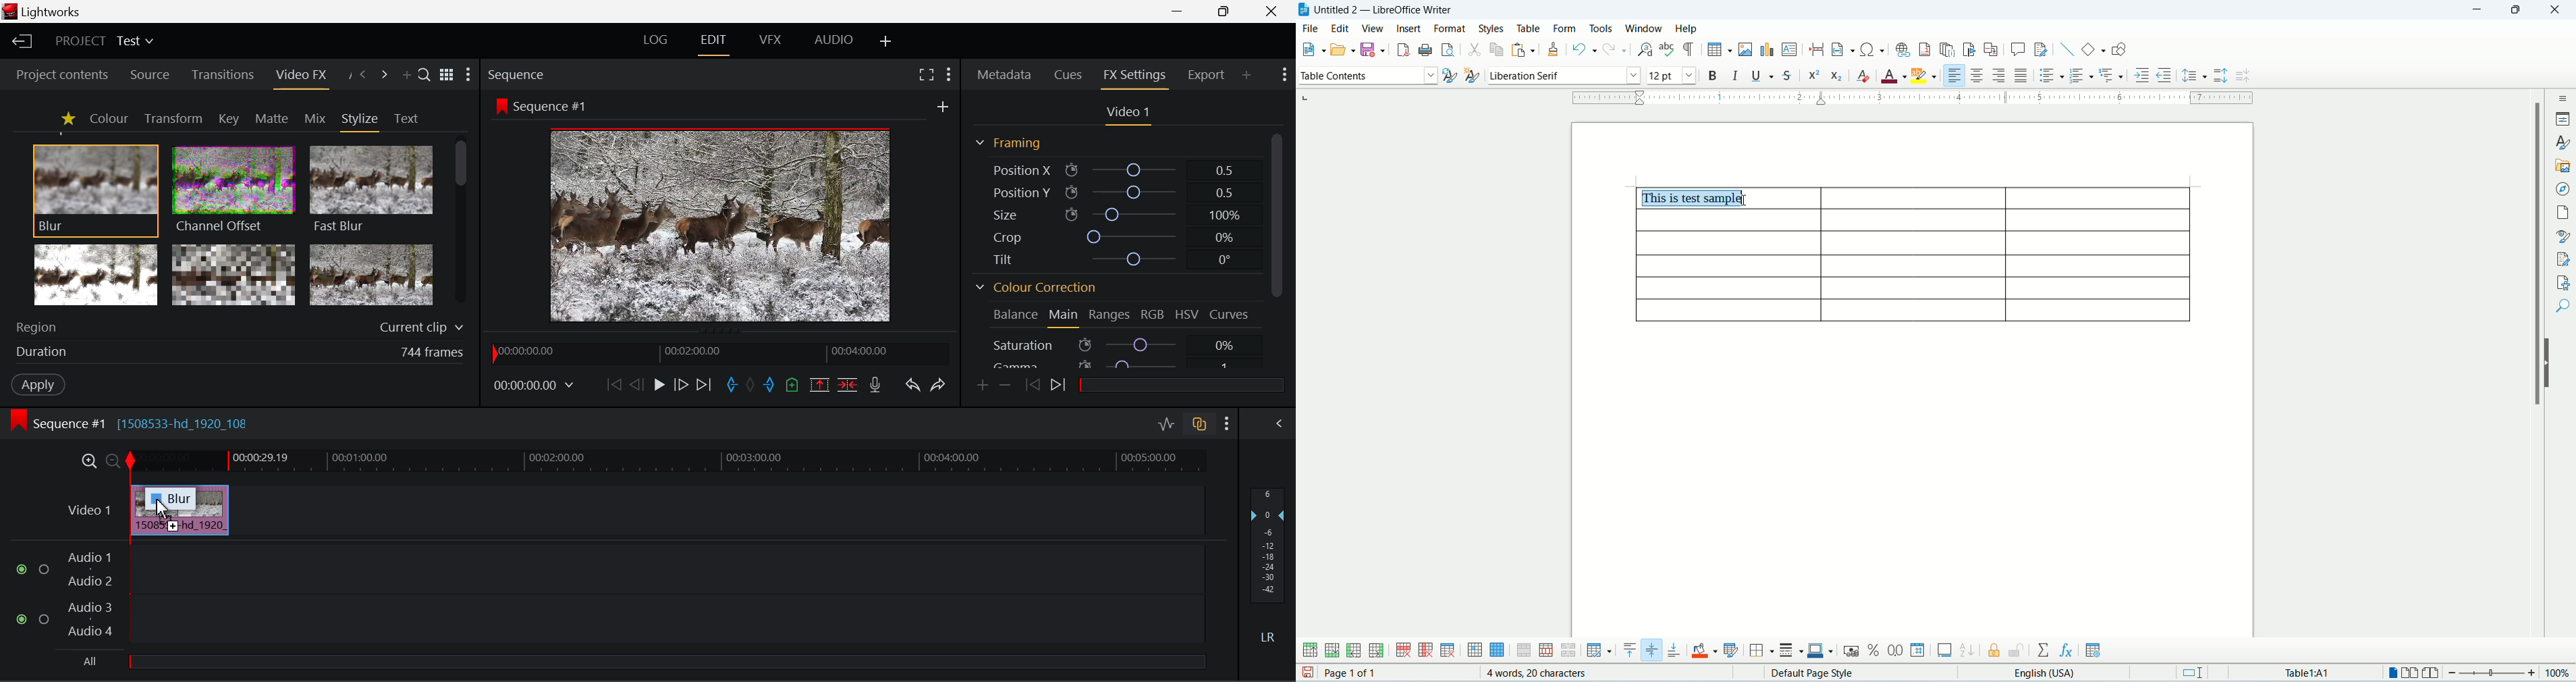 The height and width of the screenshot is (700, 2576). What do you see at coordinates (2564, 119) in the screenshot?
I see `properties` at bounding box center [2564, 119].